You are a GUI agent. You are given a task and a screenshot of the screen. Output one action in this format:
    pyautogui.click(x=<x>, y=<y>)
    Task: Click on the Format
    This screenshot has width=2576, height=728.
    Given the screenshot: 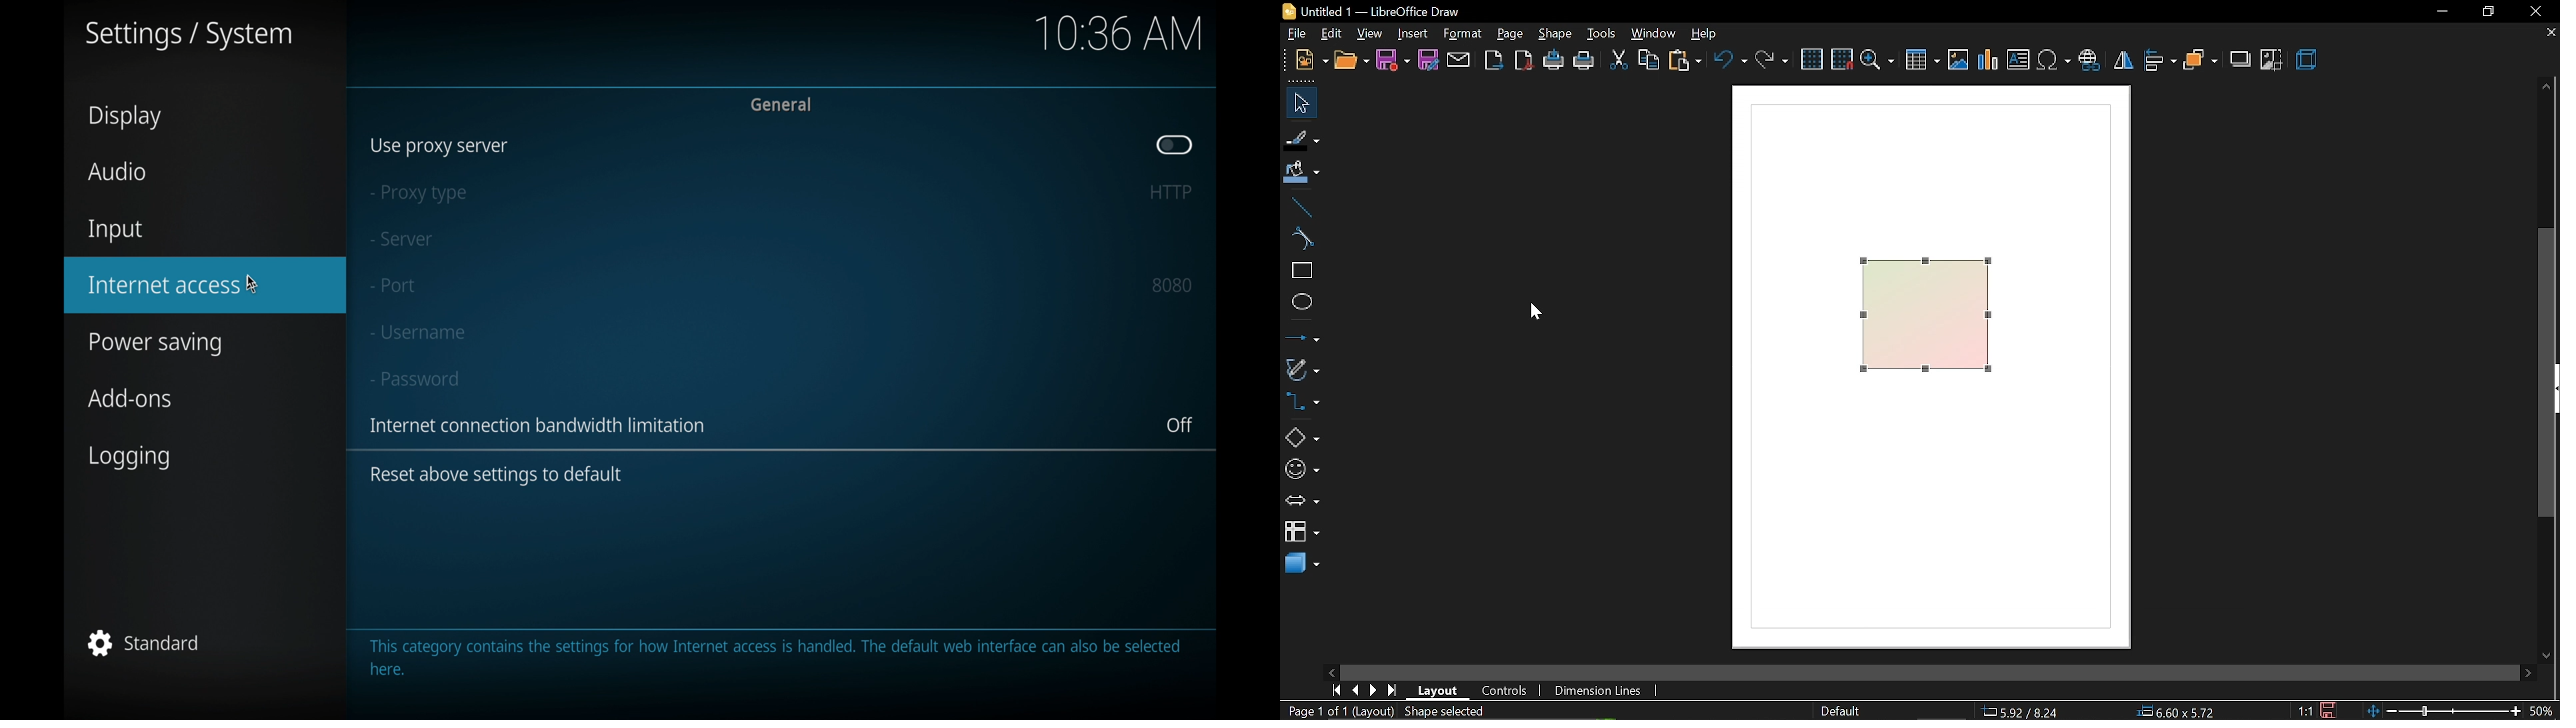 What is the action you would take?
    pyautogui.click(x=1465, y=34)
    